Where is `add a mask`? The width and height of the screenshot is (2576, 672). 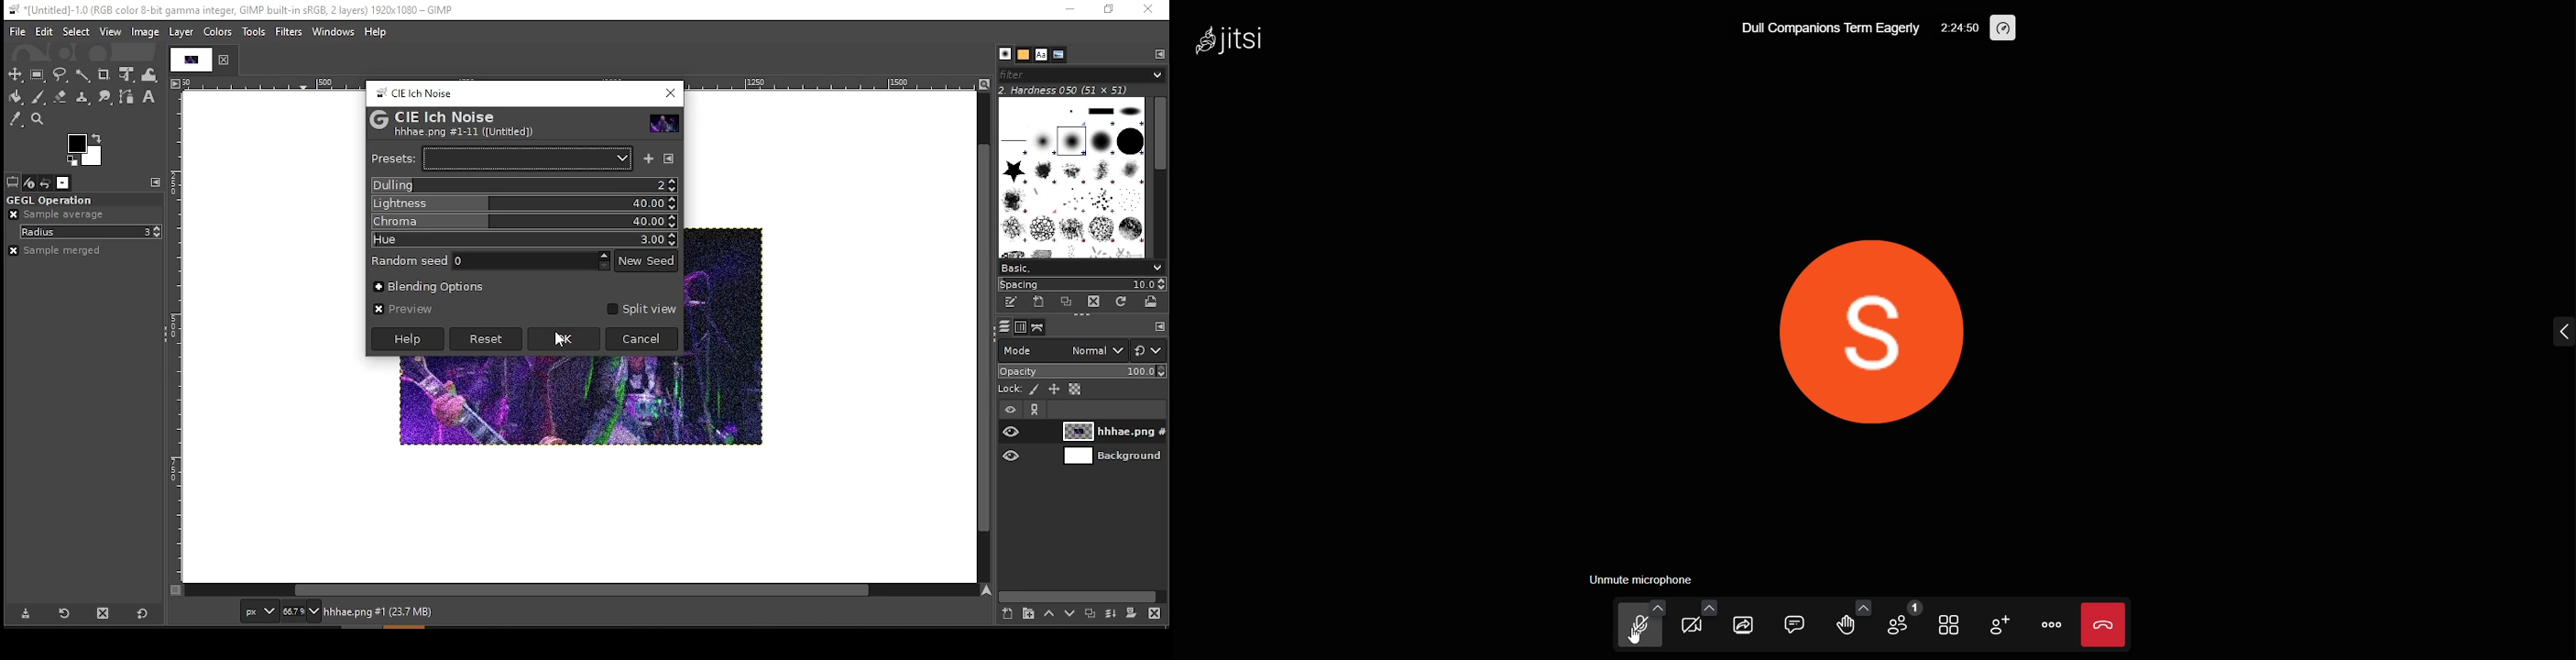
add a mask is located at coordinates (1131, 614).